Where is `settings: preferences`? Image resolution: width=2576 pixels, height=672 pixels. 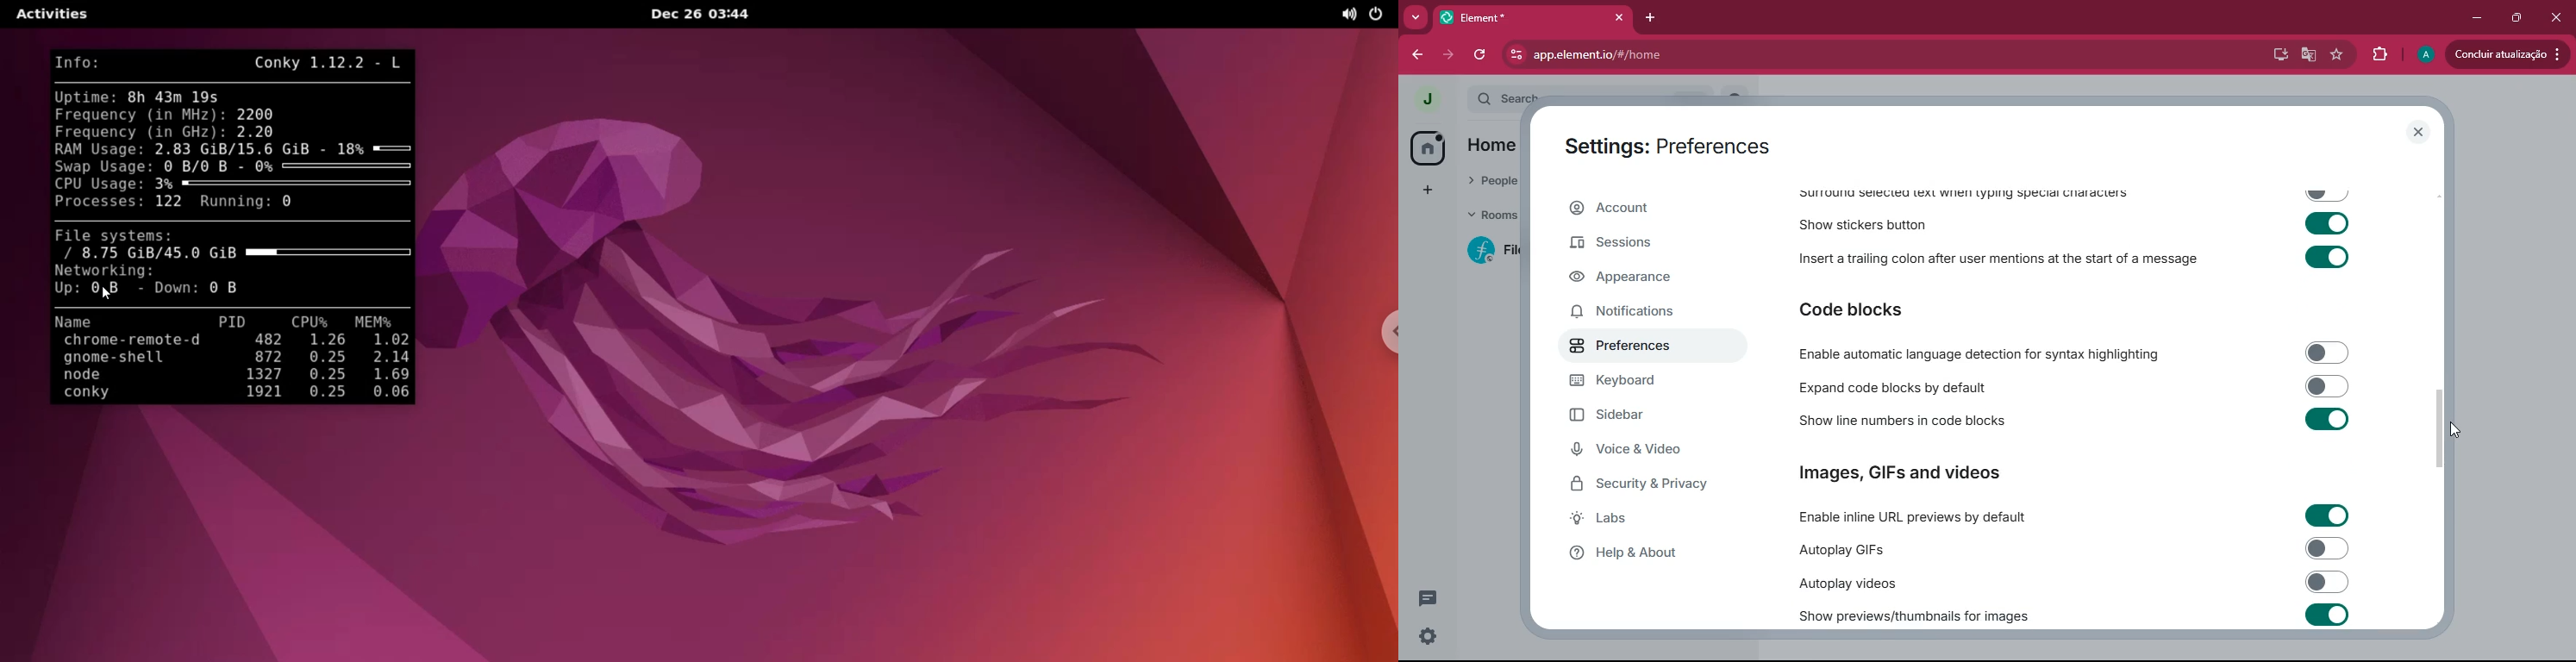 settings: preferences is located at coordinates (1673, 144).